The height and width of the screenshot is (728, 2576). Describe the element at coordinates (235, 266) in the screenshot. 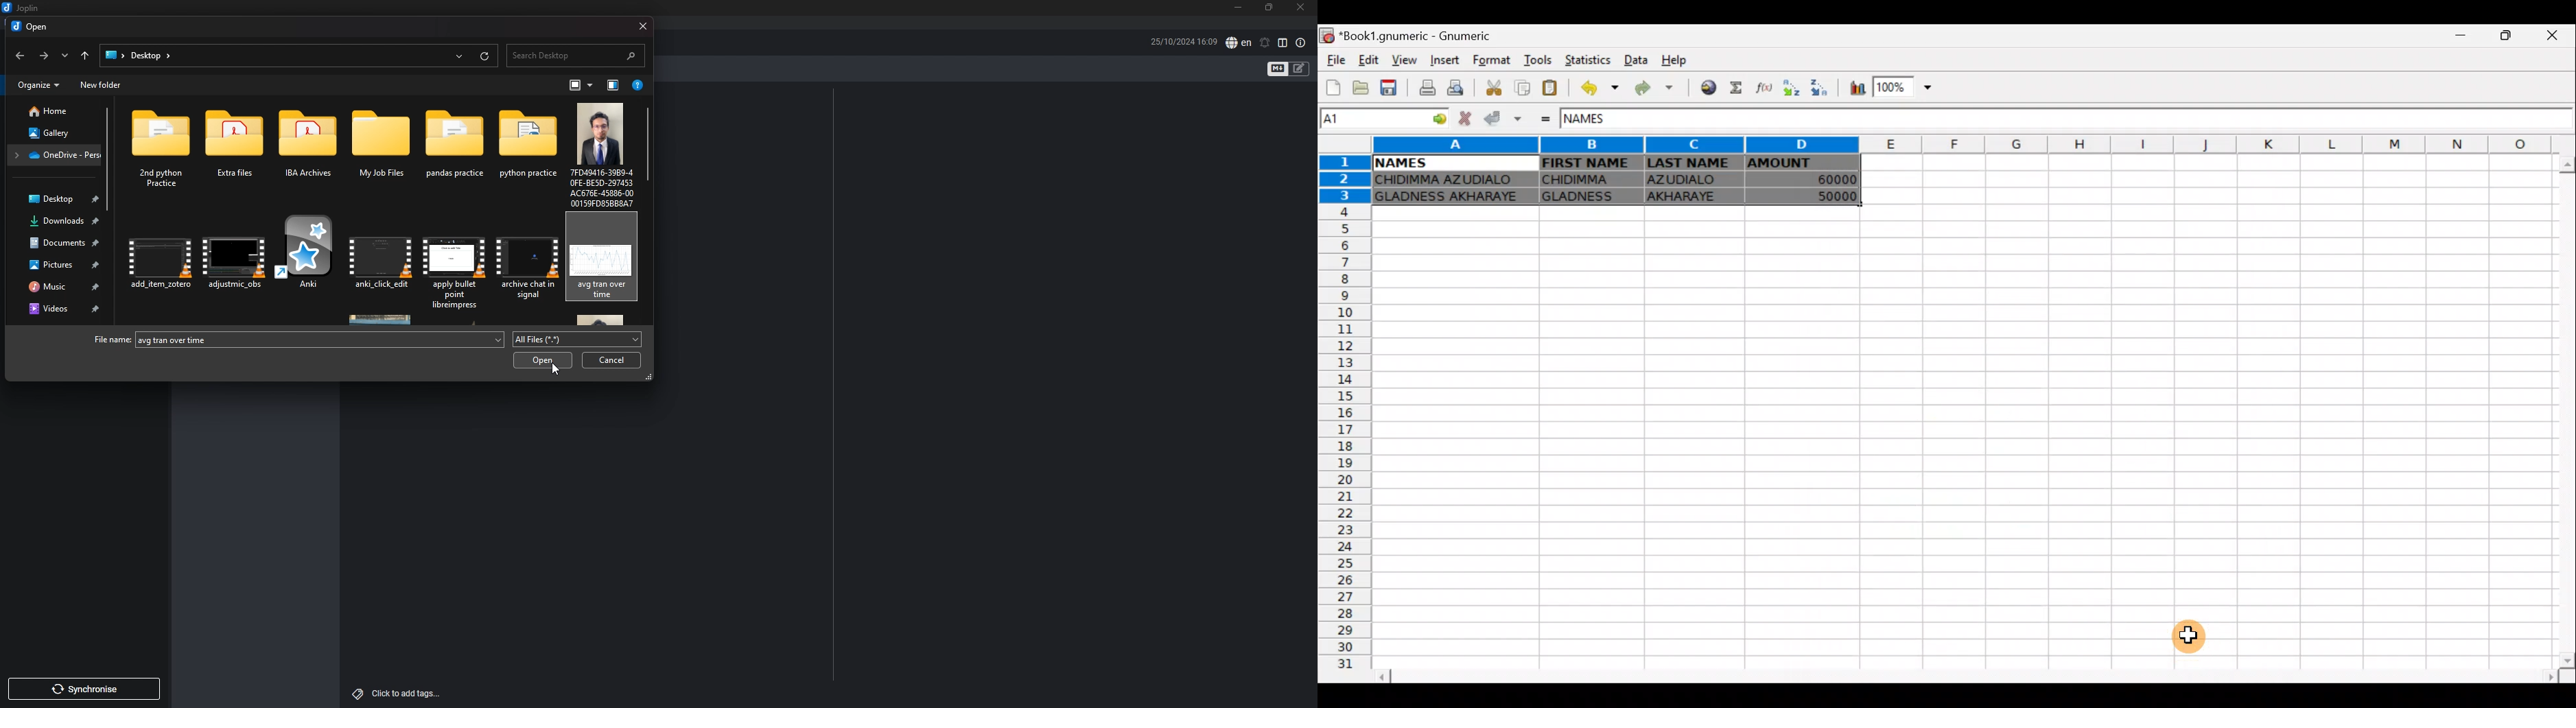

I see `adjustment_abs` at that location.